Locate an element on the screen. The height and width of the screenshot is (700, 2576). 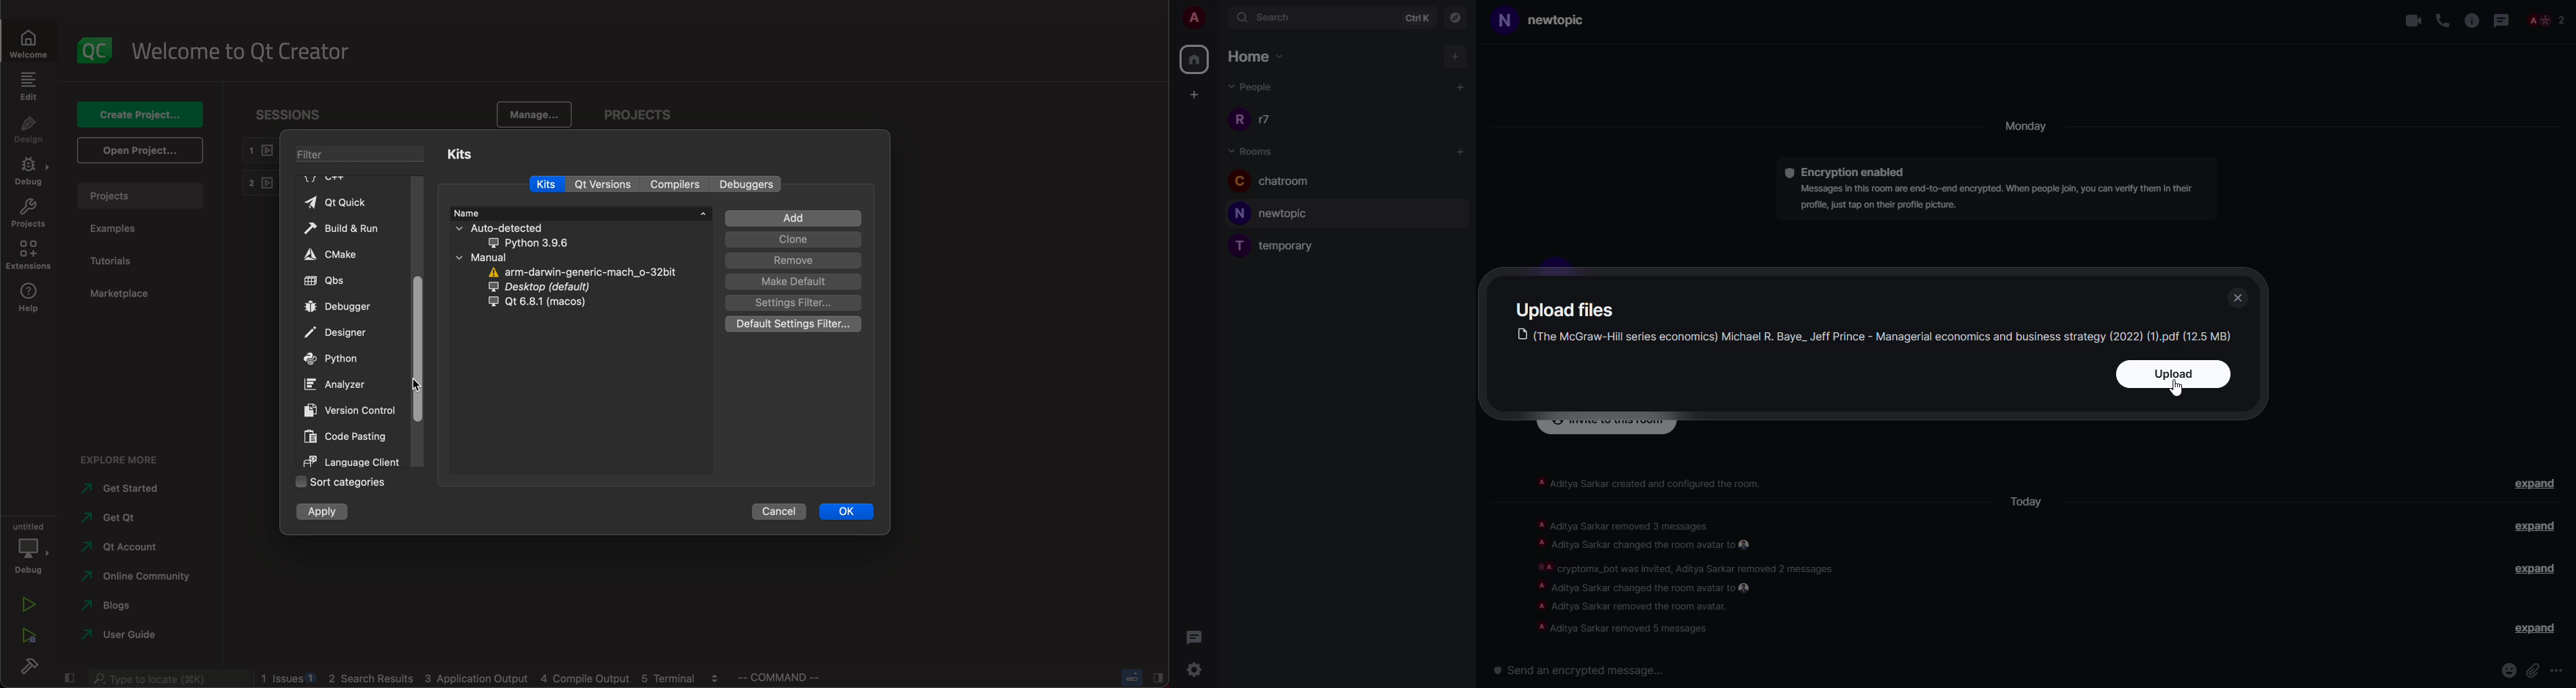
analyzer is located at coordinates (342, 385).